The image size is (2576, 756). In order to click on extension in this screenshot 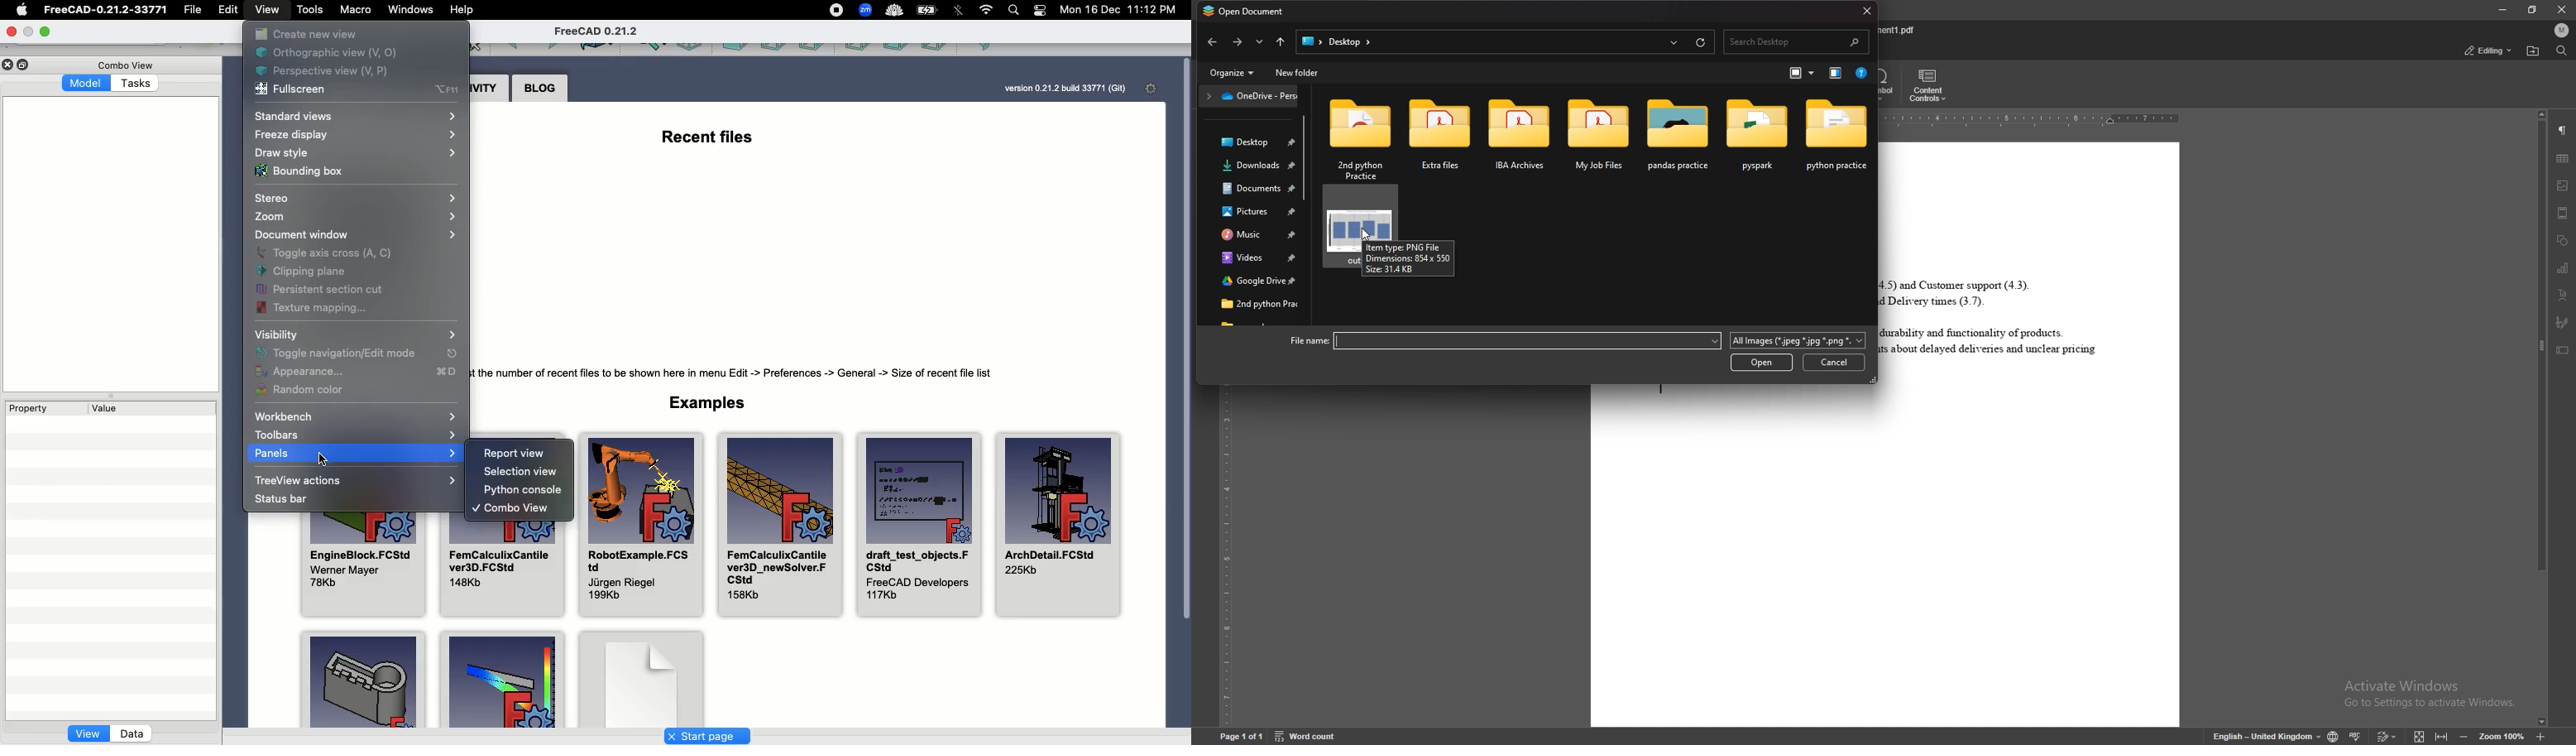, I will do `click(1799, 339)`.